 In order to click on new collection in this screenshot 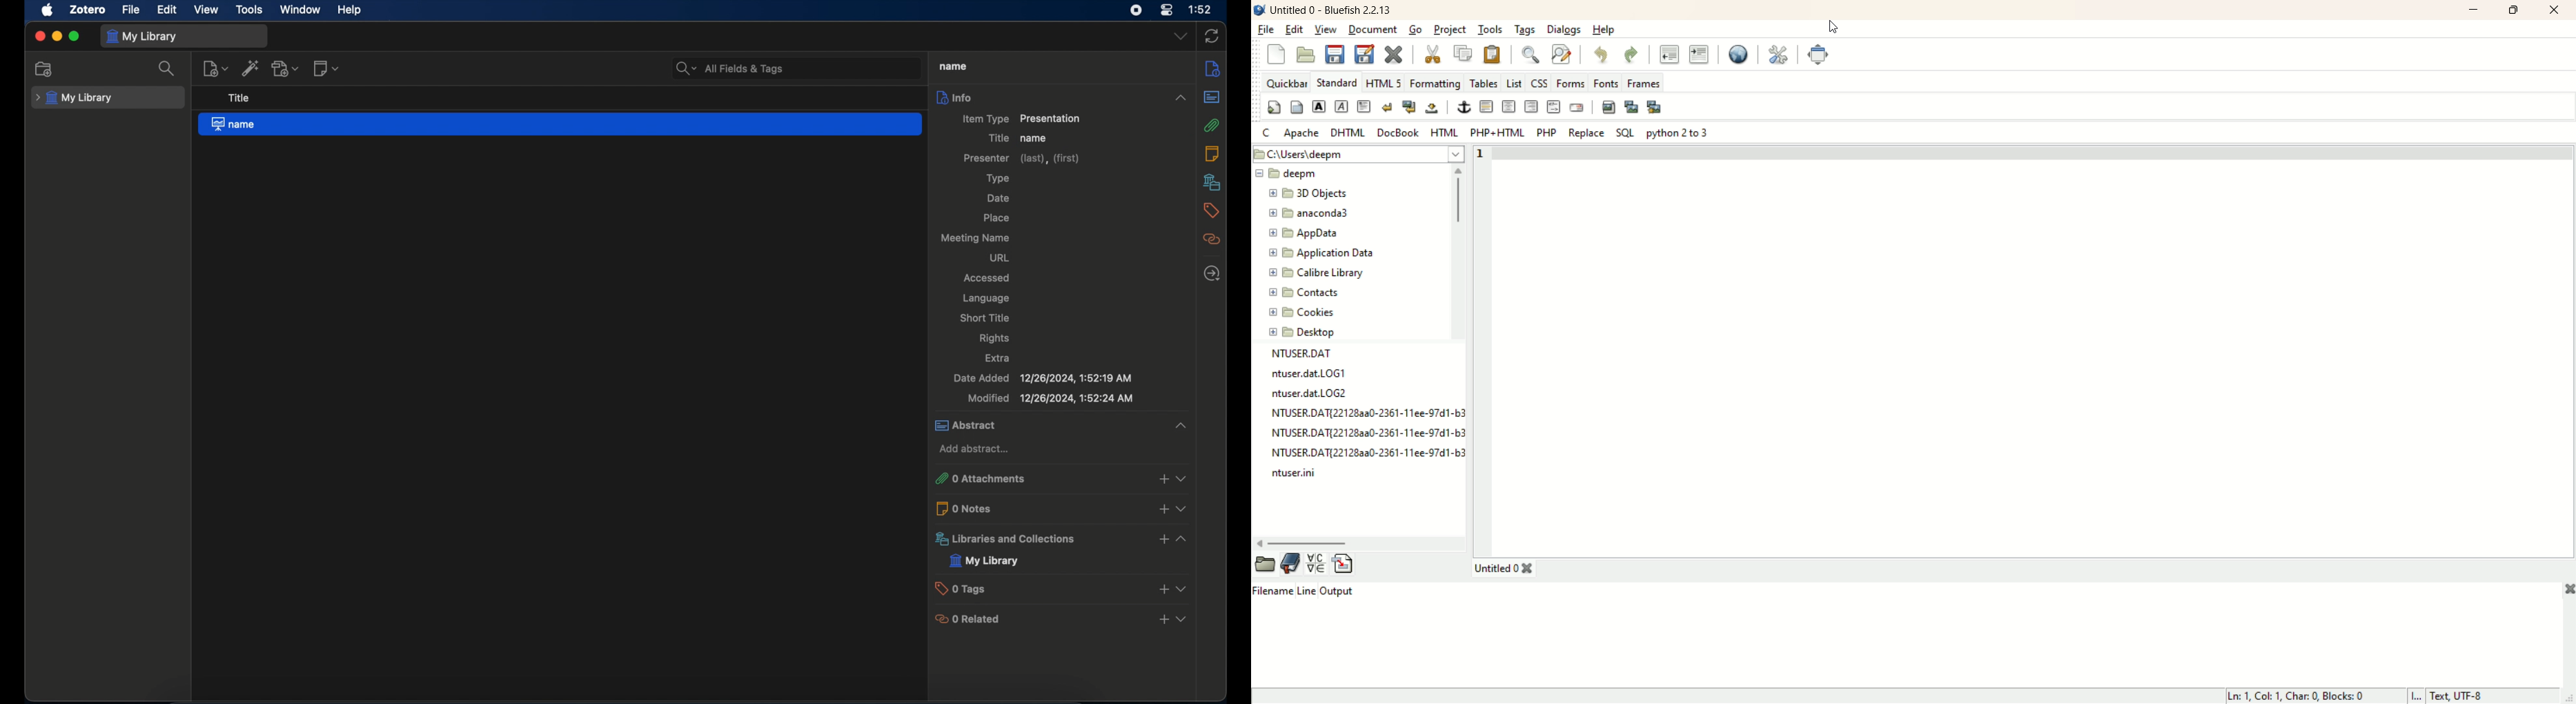, I will do `click(44, 69)`.